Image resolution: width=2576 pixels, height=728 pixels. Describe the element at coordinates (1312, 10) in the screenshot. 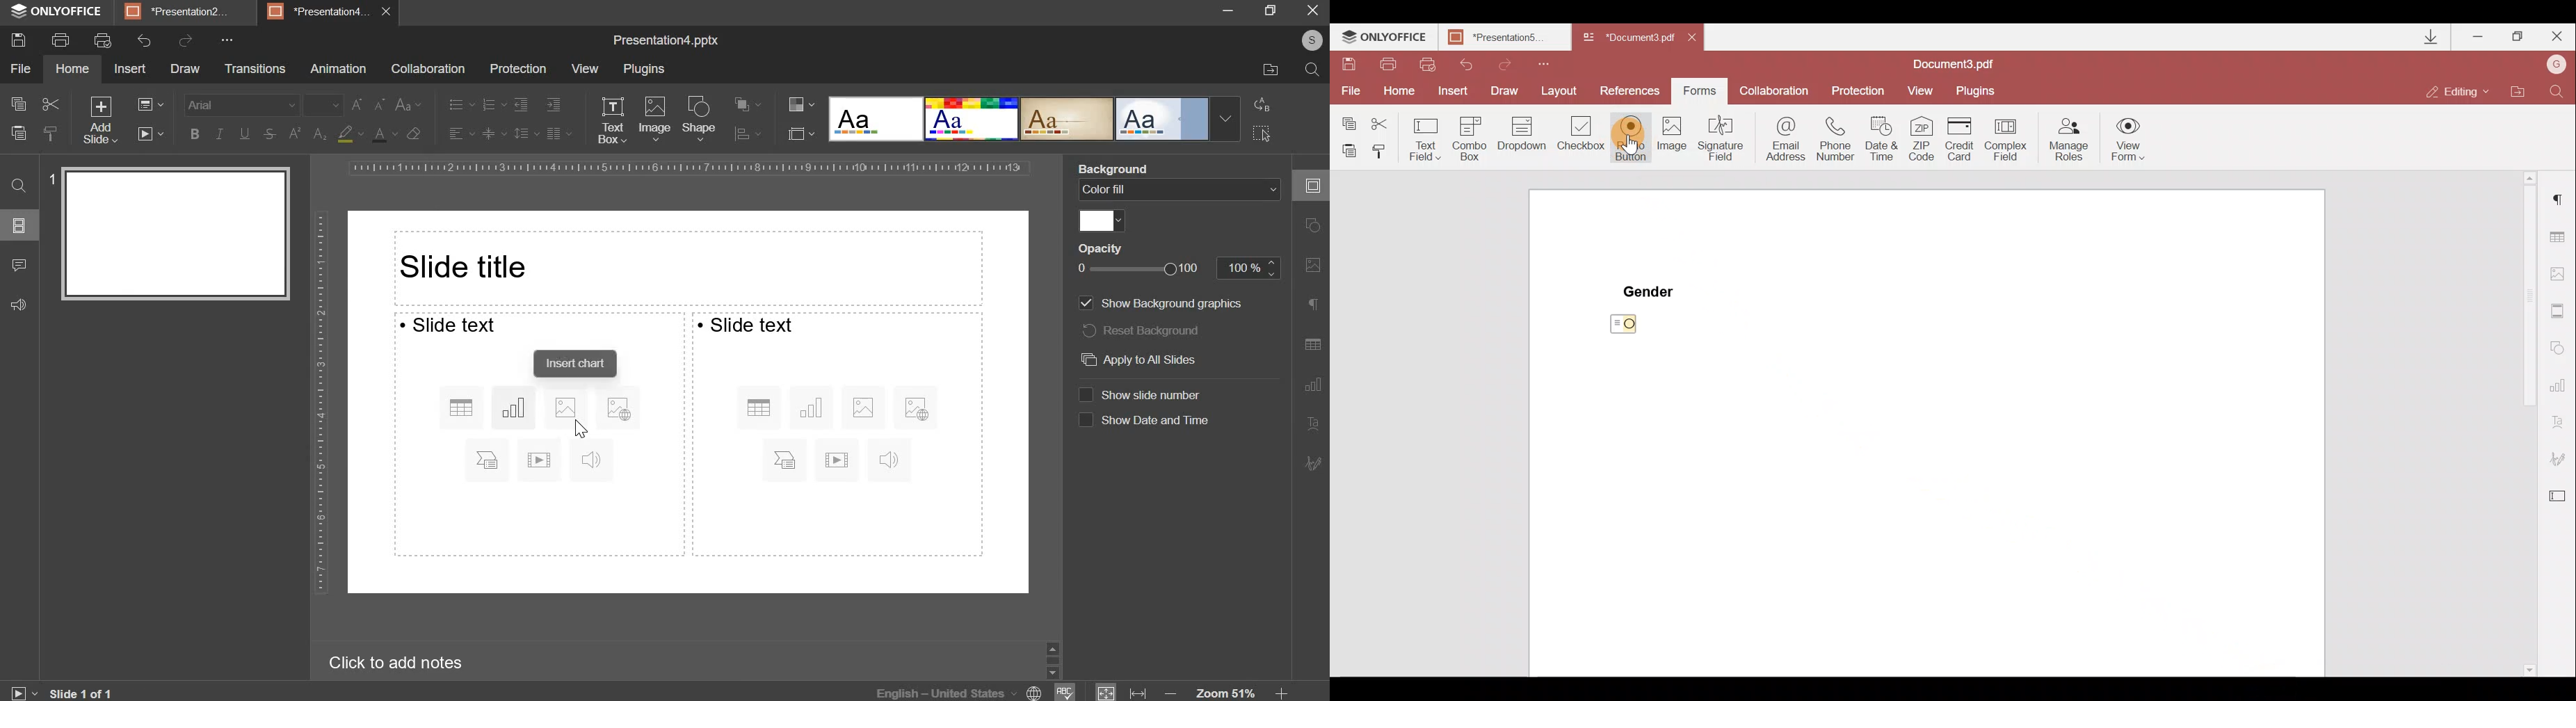

I see `close` at that location.